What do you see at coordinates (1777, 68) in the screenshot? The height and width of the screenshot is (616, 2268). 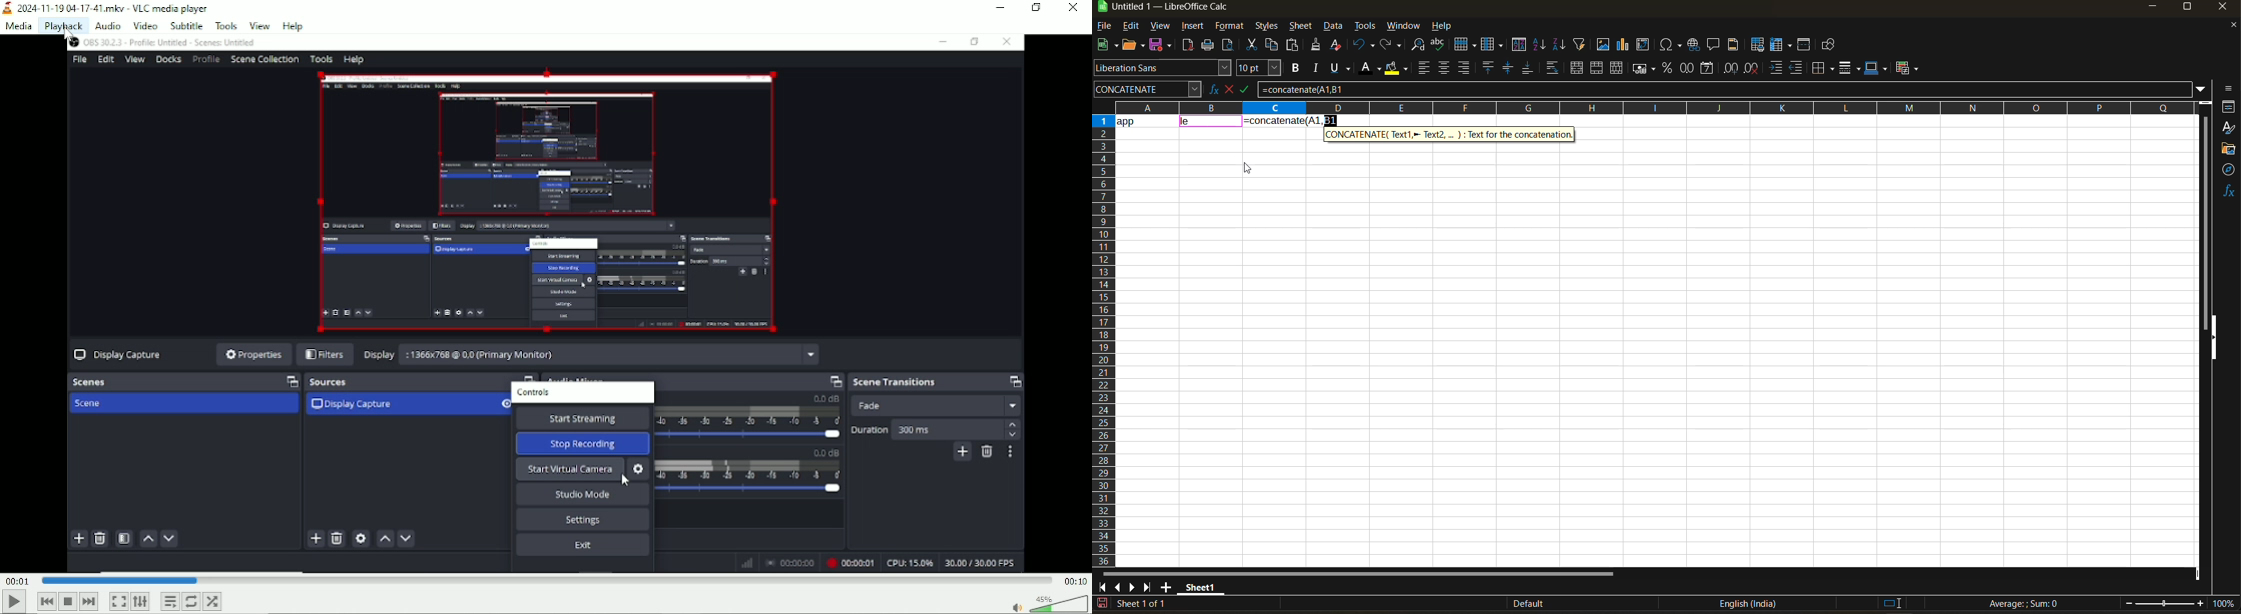 I see `increase indent` at bounding box center [1777, 68].